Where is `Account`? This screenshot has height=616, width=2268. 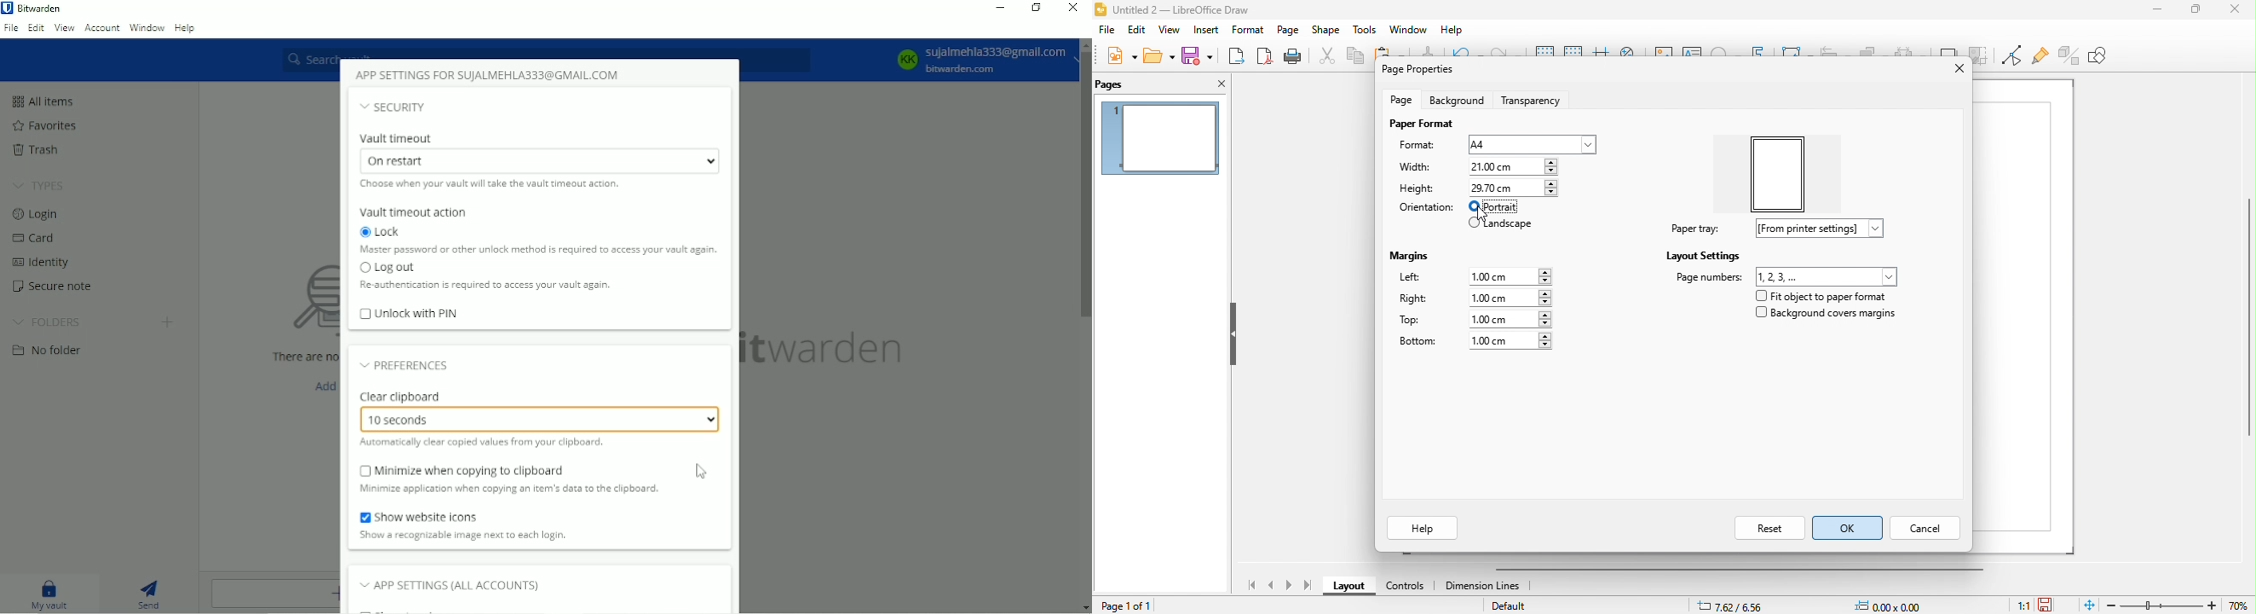
Account is located at coordinates (103, 29).